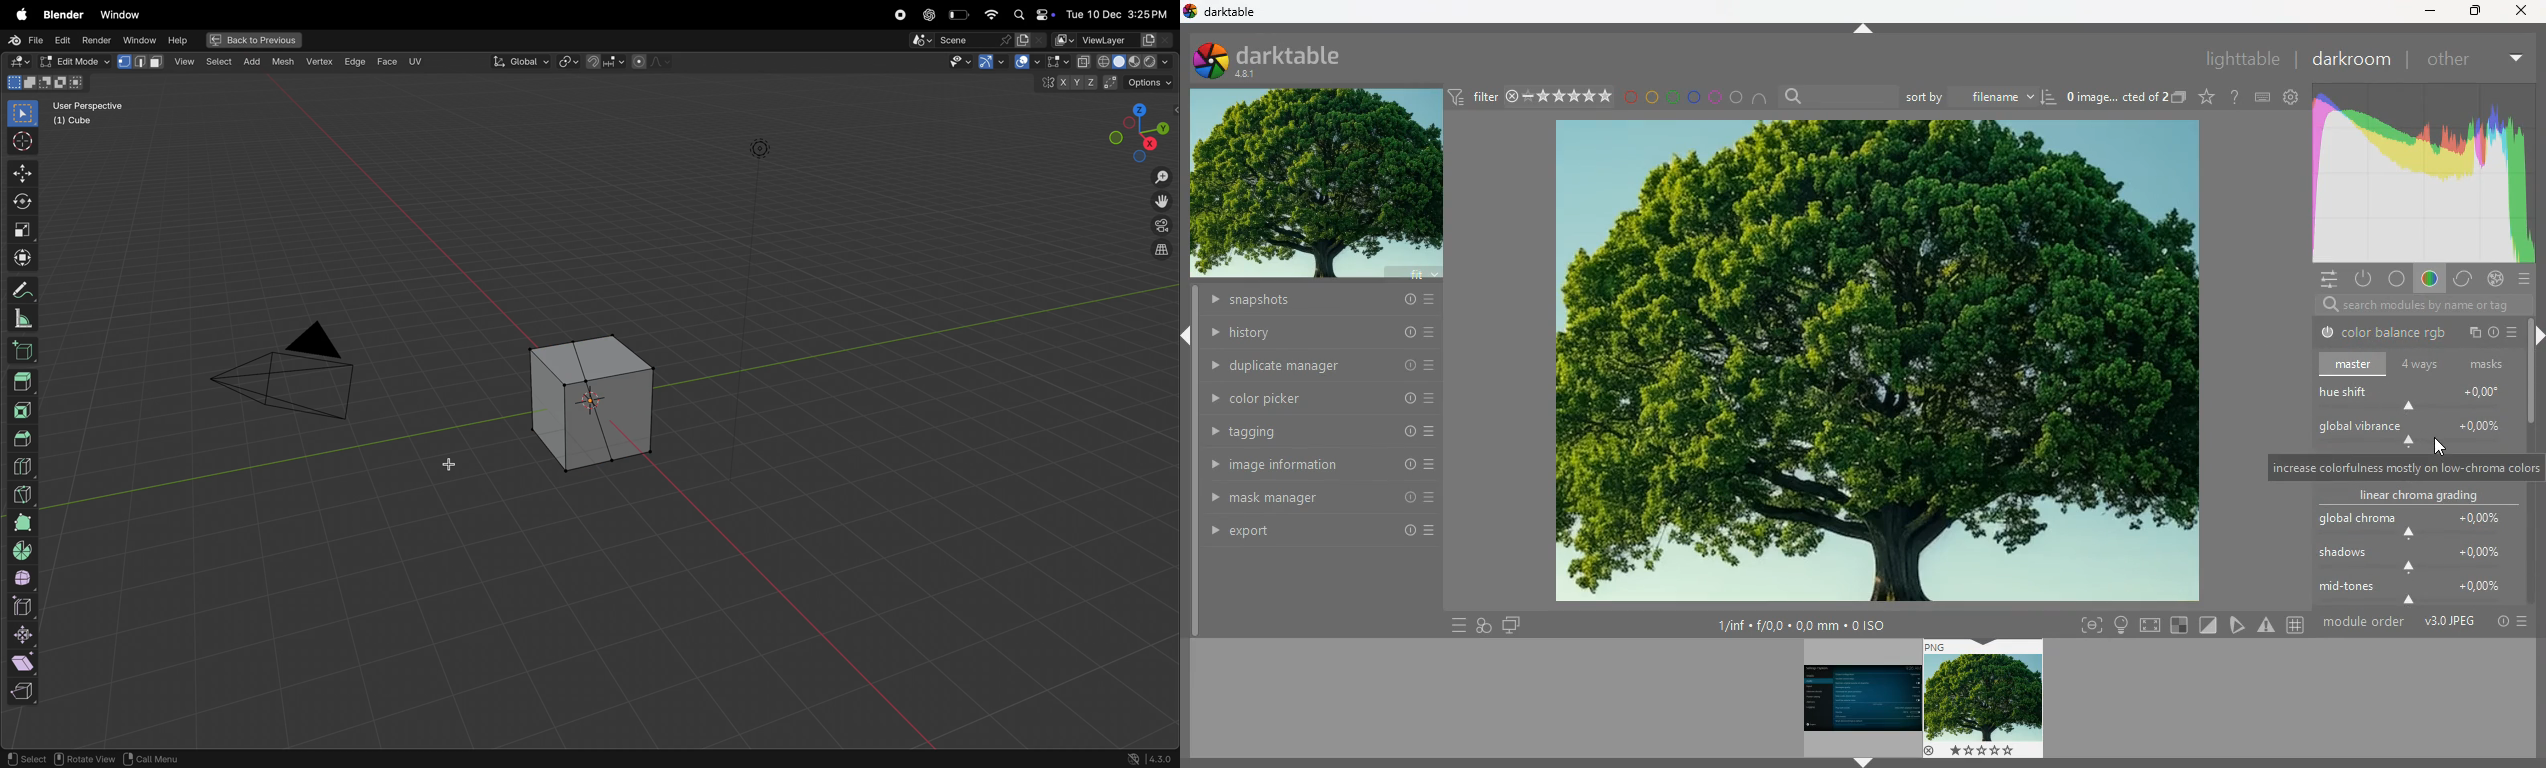 This screenshot has width=2548, height=784. I want to click on move the view, so click(1162, 202).